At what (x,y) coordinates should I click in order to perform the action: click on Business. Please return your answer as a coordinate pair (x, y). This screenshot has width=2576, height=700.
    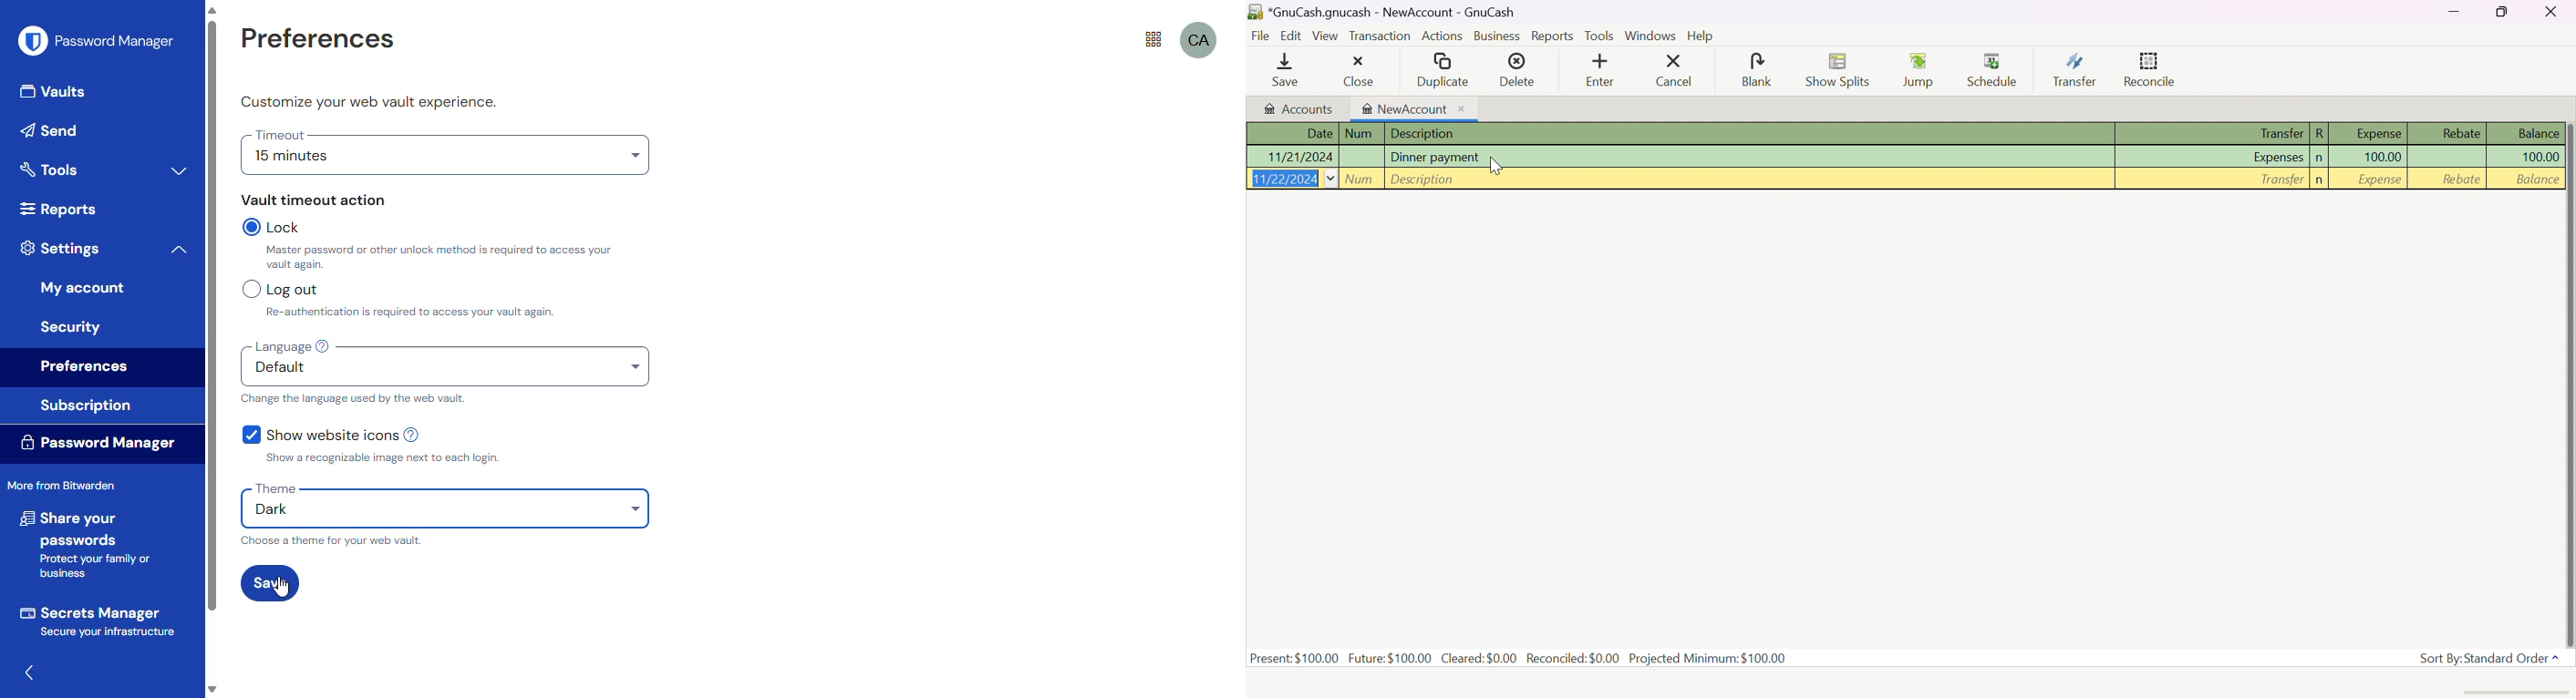
    Looking at the image, I should click on (1496, 36).